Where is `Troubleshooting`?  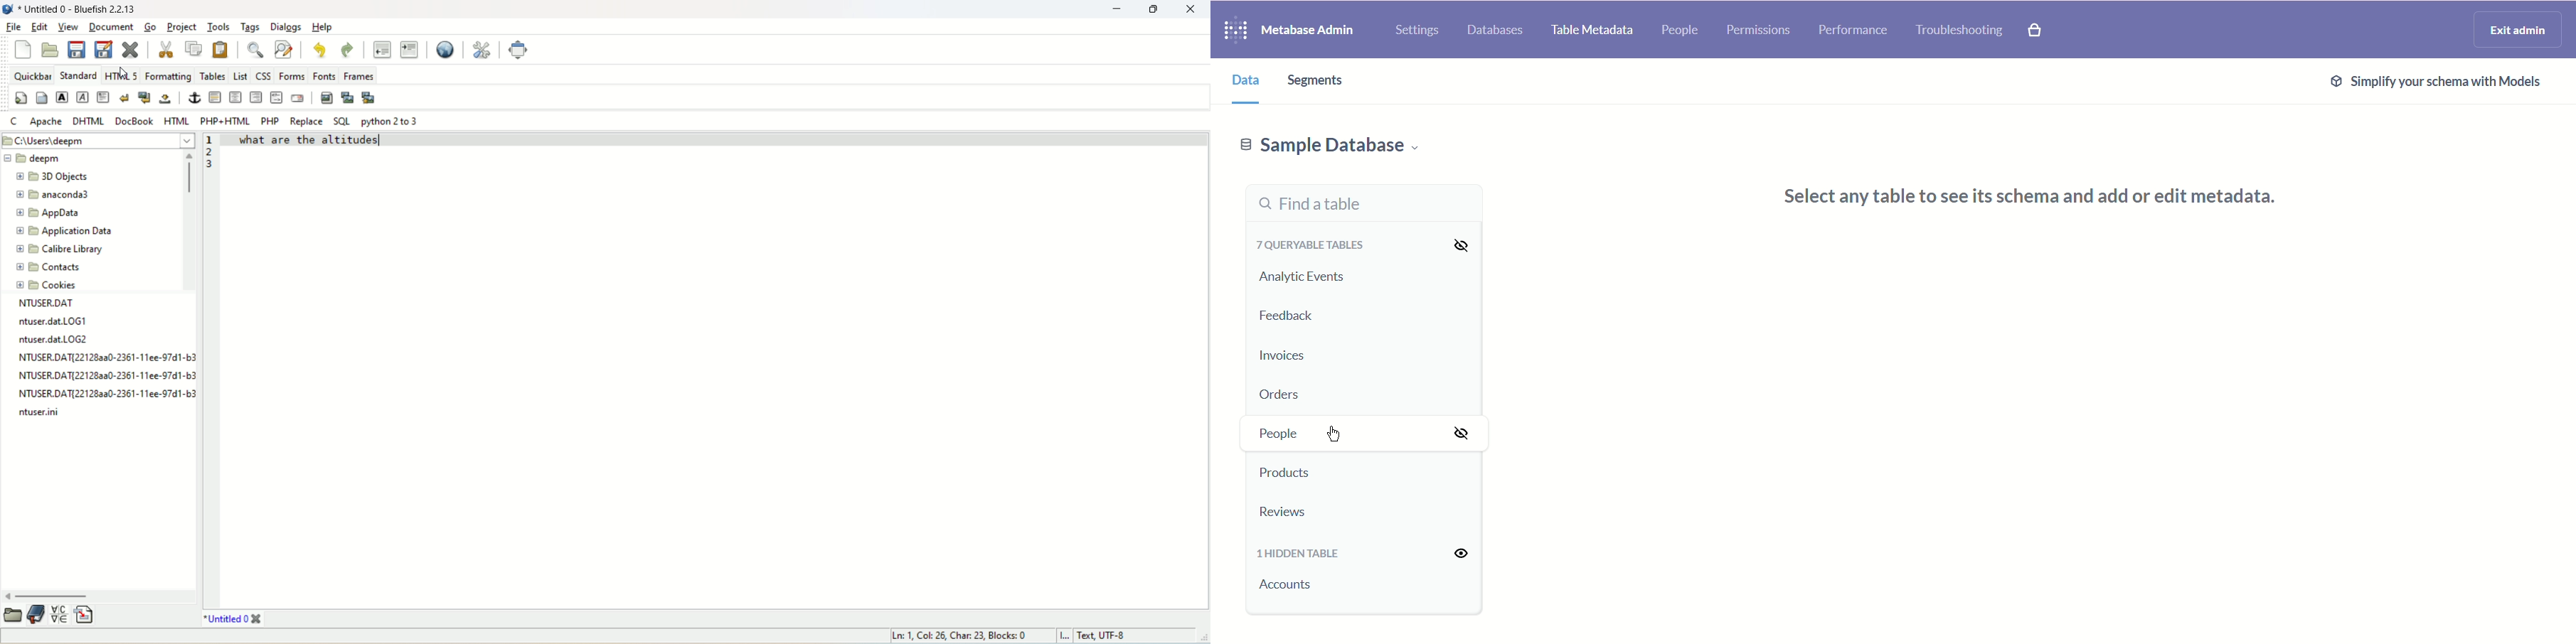 Troubleshooting is located at coordinates (1959, 29).